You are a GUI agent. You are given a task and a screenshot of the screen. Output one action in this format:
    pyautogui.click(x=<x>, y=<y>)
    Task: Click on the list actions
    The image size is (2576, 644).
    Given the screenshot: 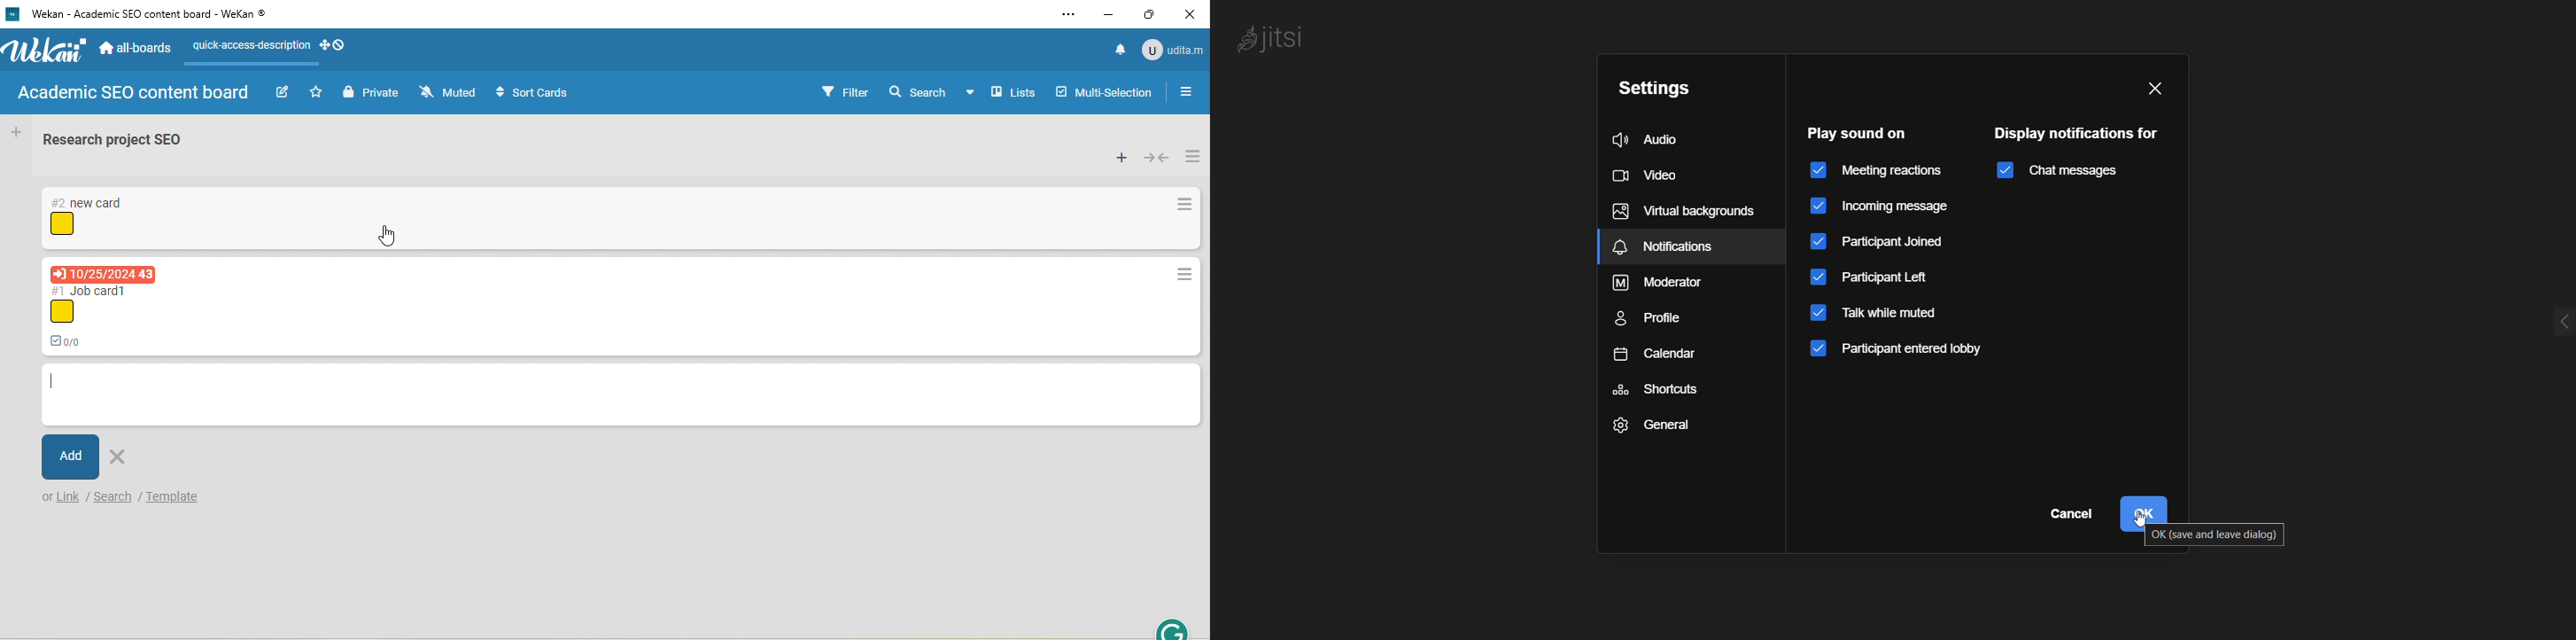 What is the action you would take?
    pyautogui.click(x=1192, y=154)
    